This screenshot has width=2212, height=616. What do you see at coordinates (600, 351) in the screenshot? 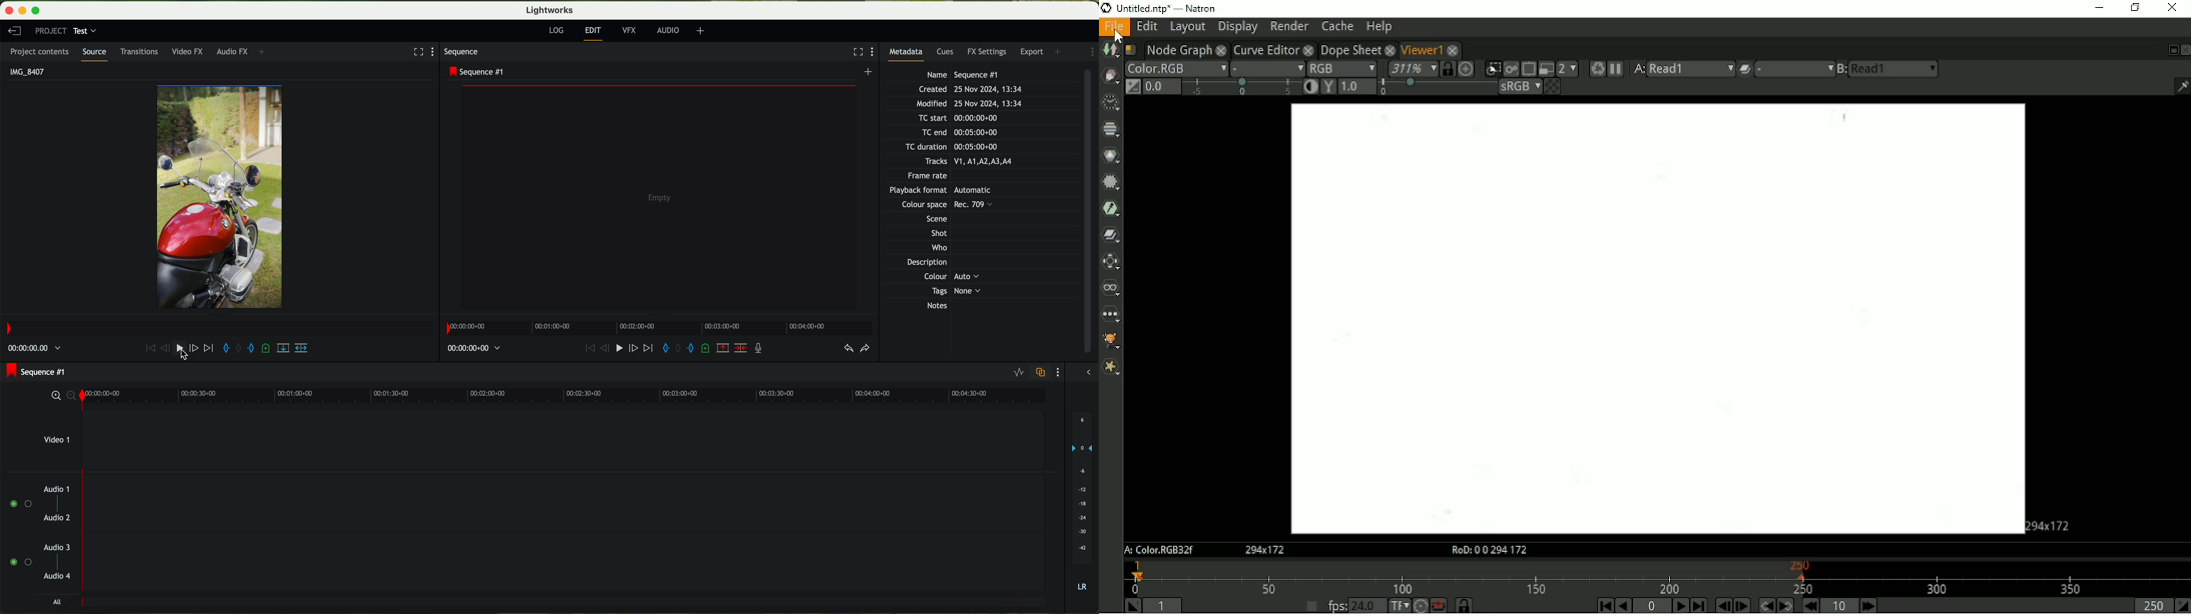
I see `nudge one frame back` at bounding box center [600, 351].